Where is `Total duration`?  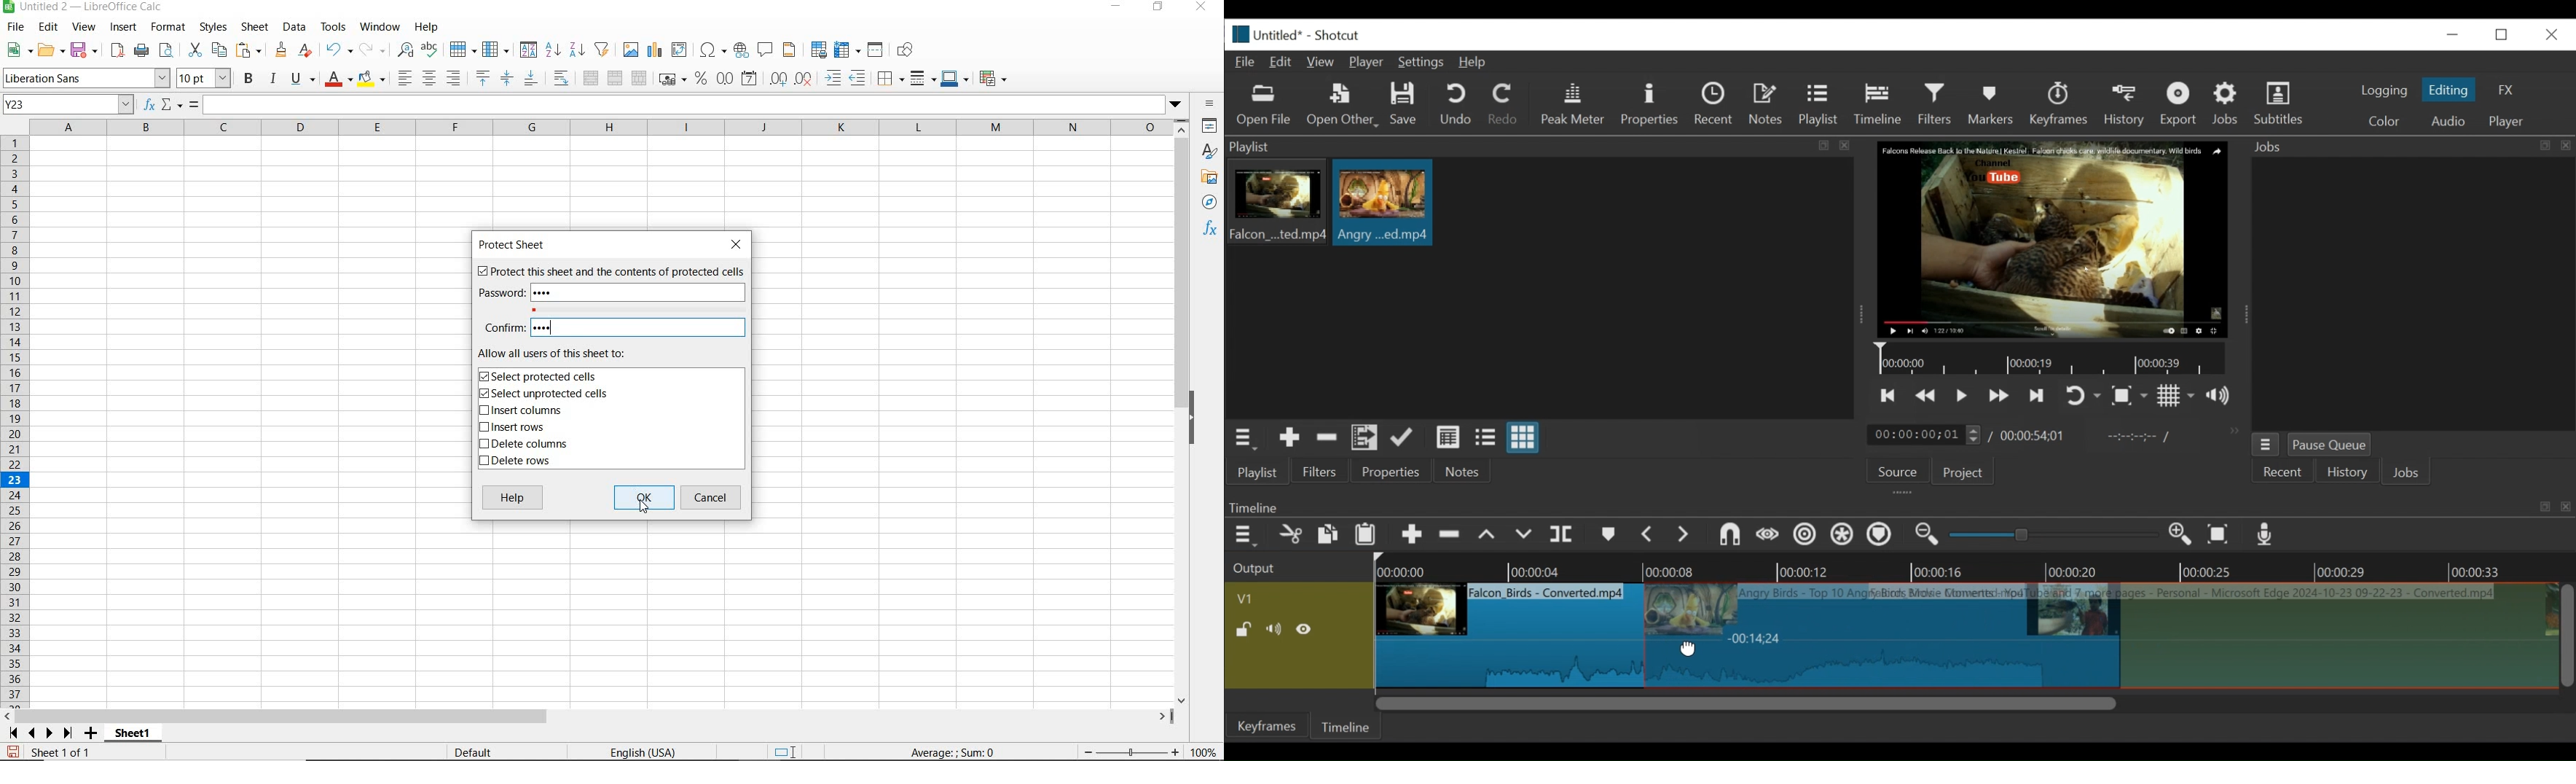
Total duration is located at coordinates (2037, 435).